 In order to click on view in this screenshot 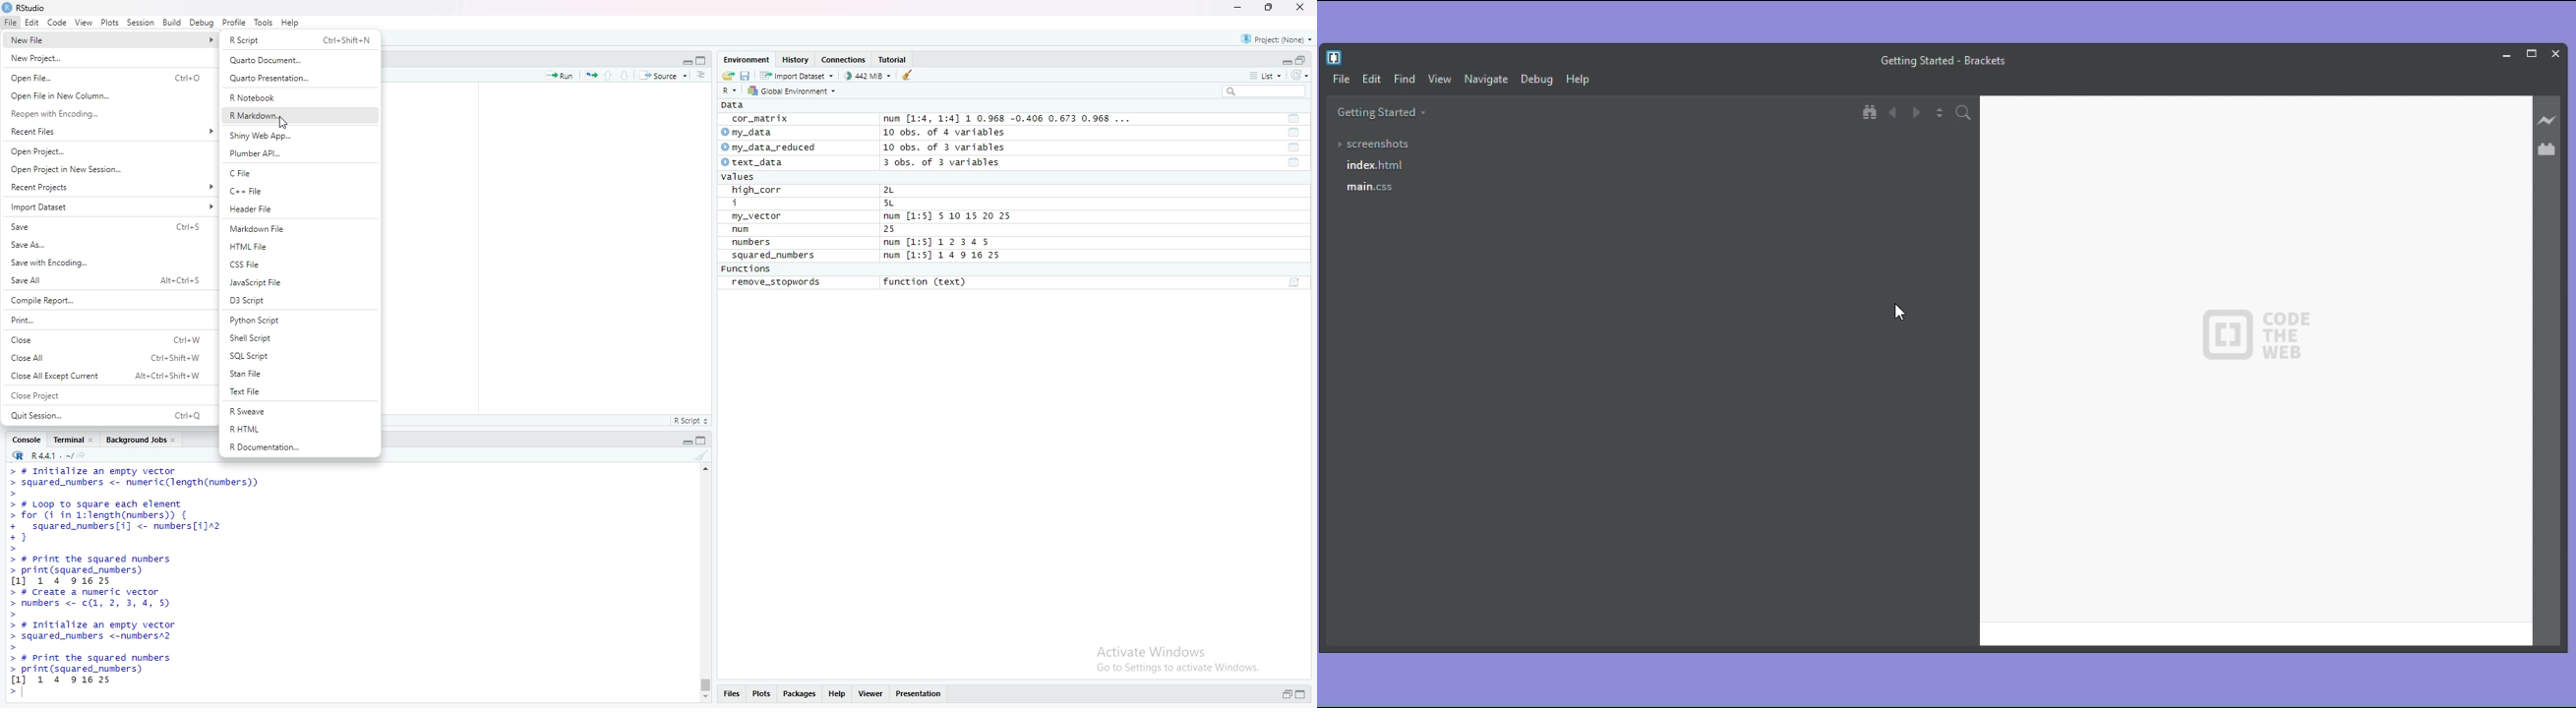, I will do `click(82, 22)`.